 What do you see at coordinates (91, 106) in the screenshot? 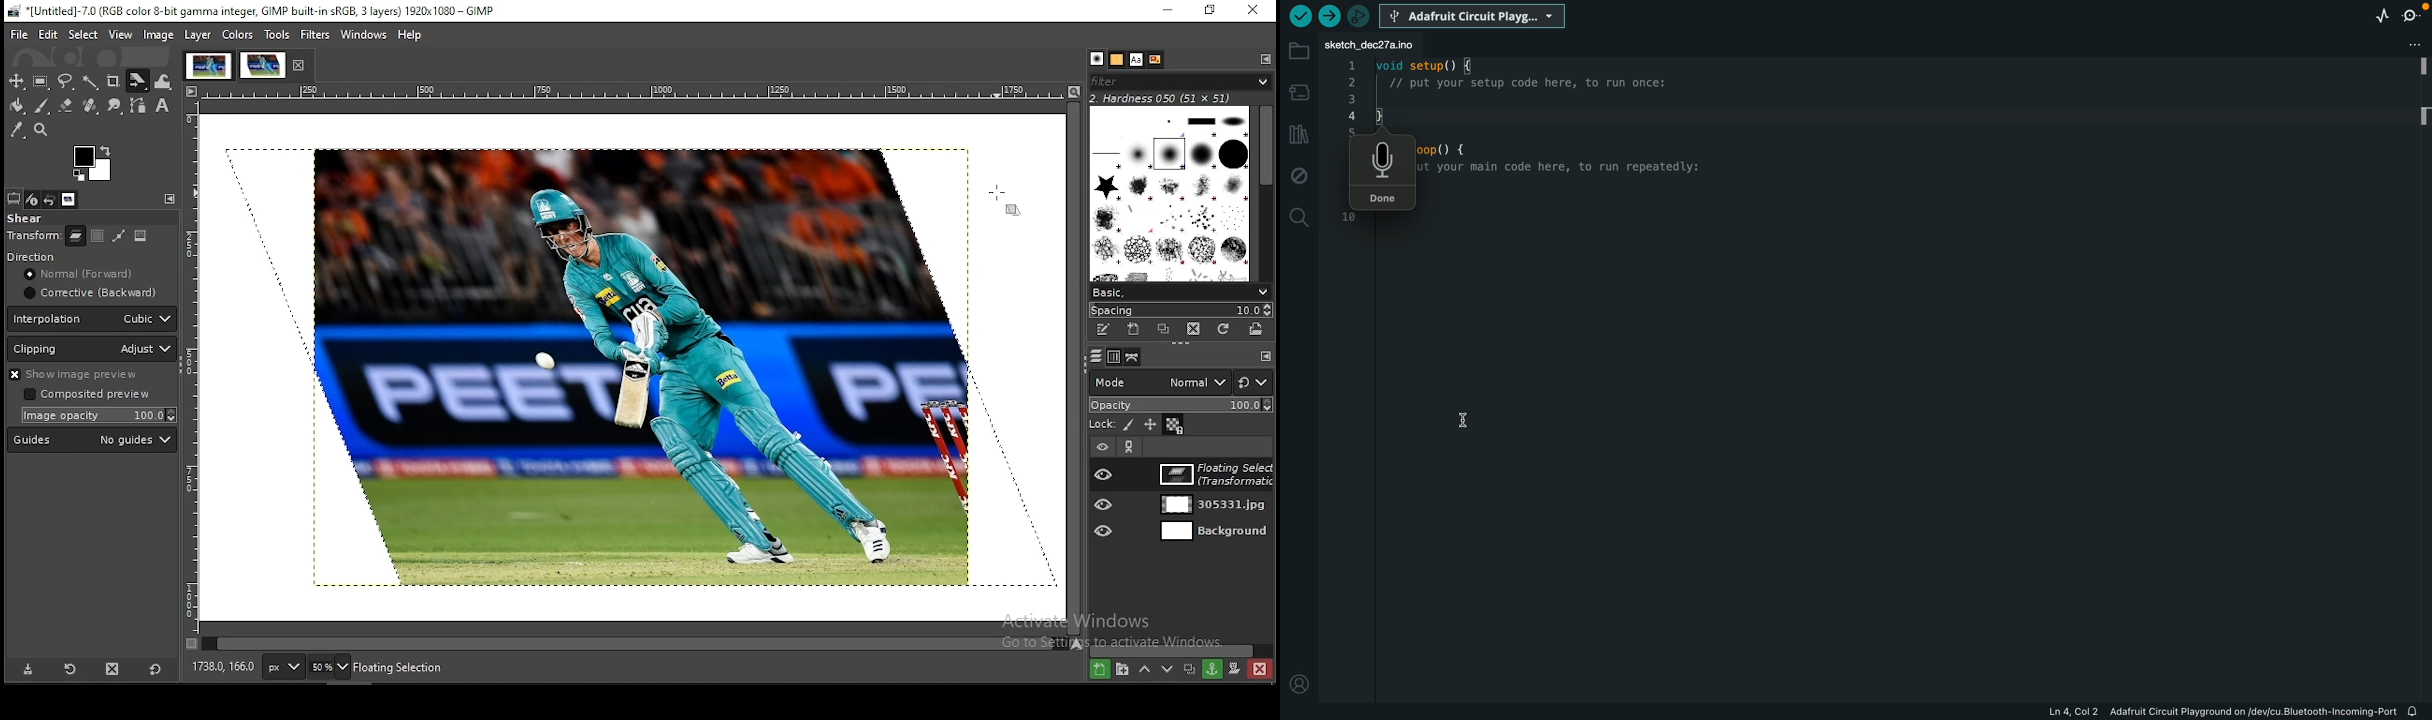
I see `heal tool` at bounding box center [91, 106].